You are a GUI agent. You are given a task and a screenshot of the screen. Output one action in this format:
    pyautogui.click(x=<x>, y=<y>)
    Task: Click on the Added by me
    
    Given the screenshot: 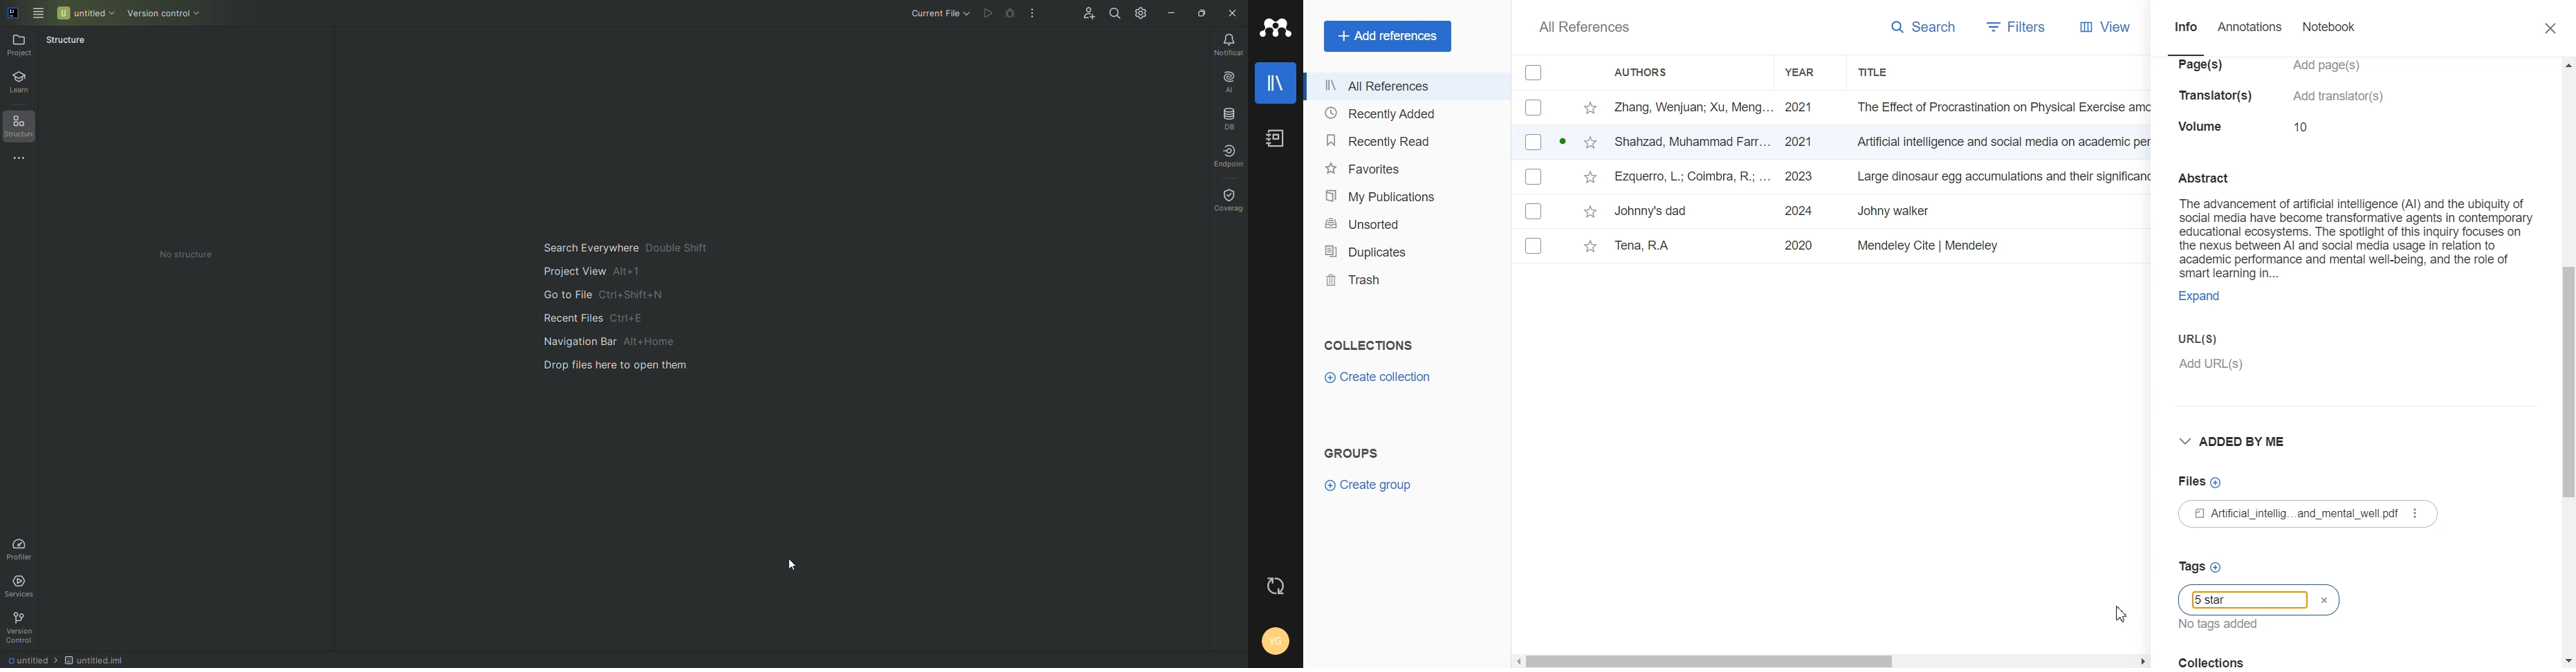 What is the action you would take?
    pyautogui.click(x=2241, y=441)
    